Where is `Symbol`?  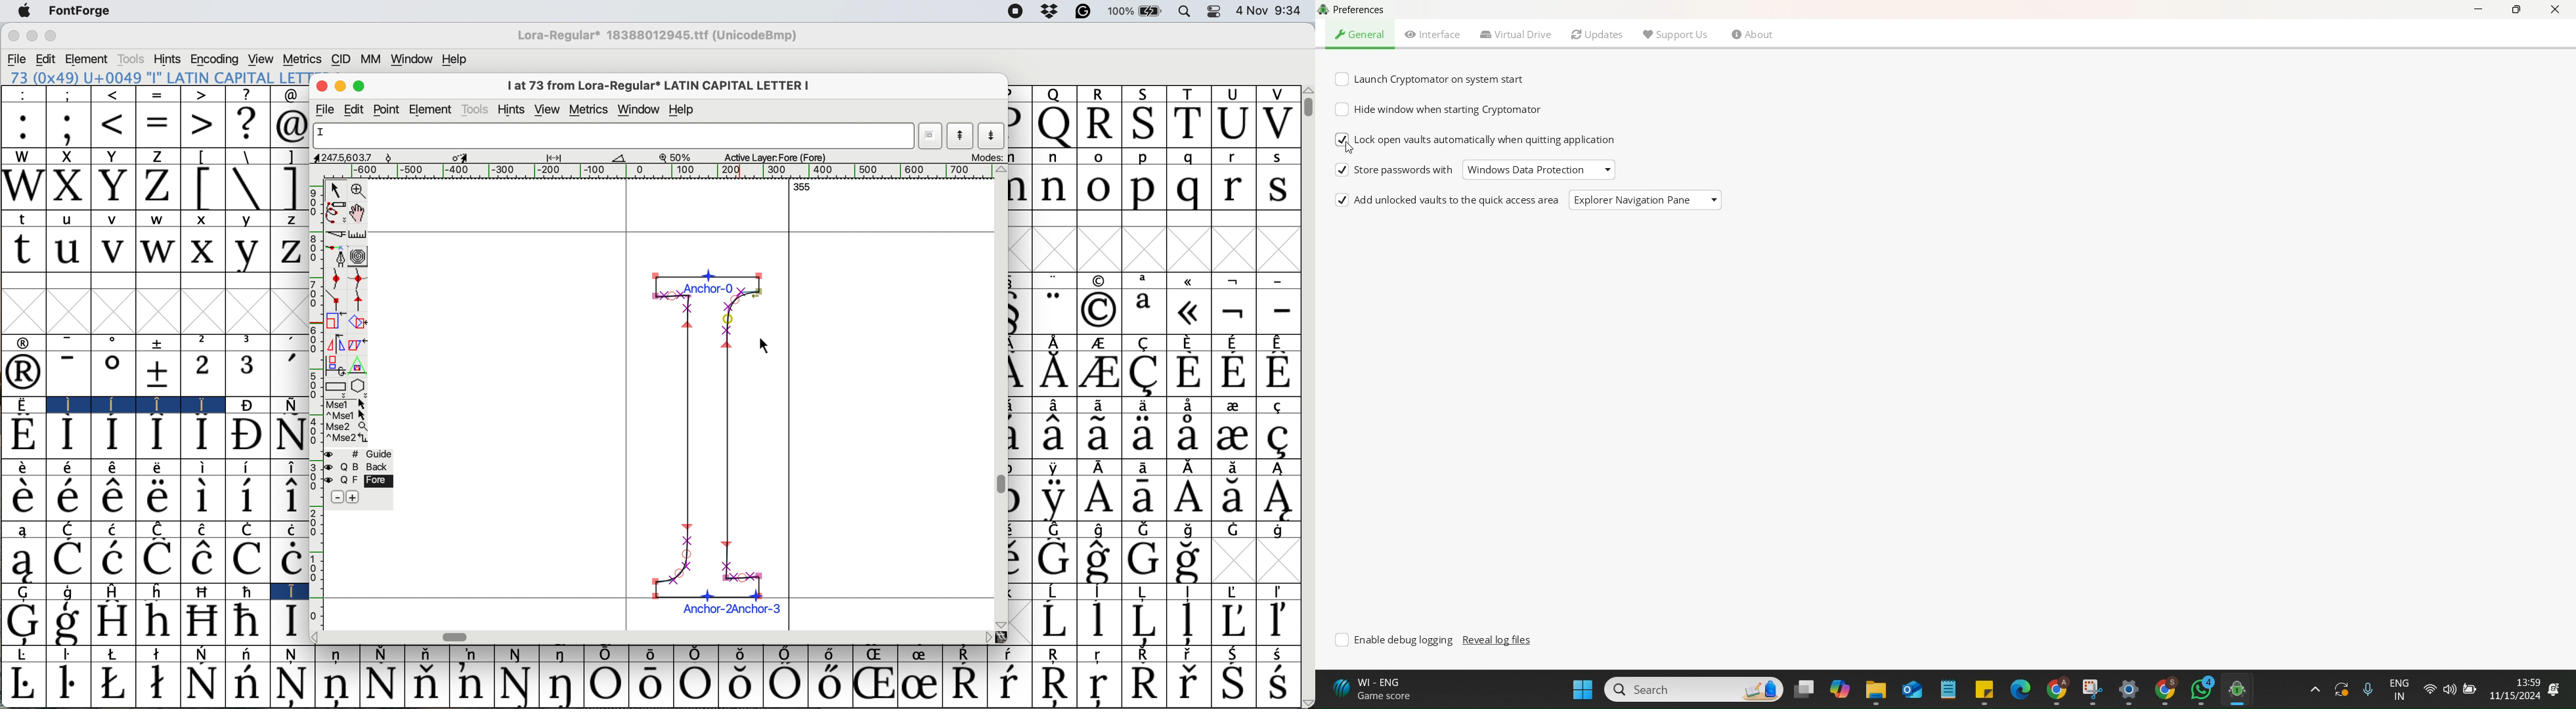 Symbol is located at coordinates (1280, 468).